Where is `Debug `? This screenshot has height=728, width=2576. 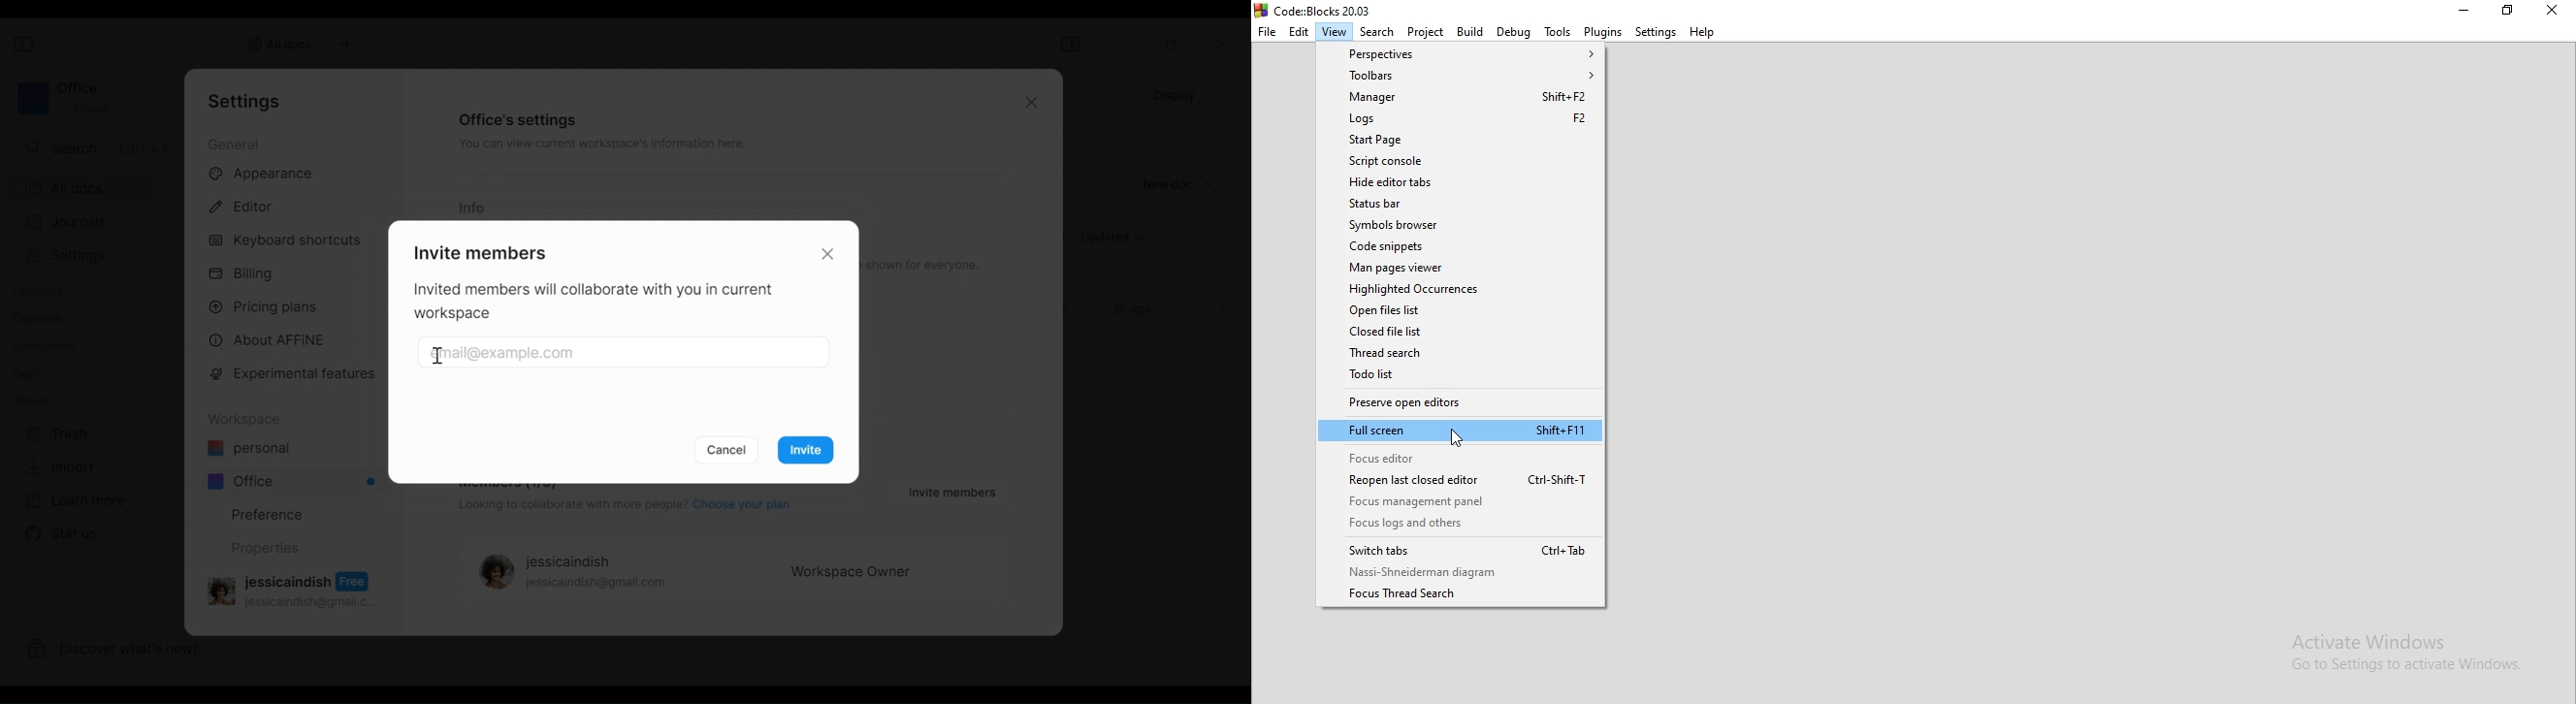 Debug  is located at coordinates (1514, 31).